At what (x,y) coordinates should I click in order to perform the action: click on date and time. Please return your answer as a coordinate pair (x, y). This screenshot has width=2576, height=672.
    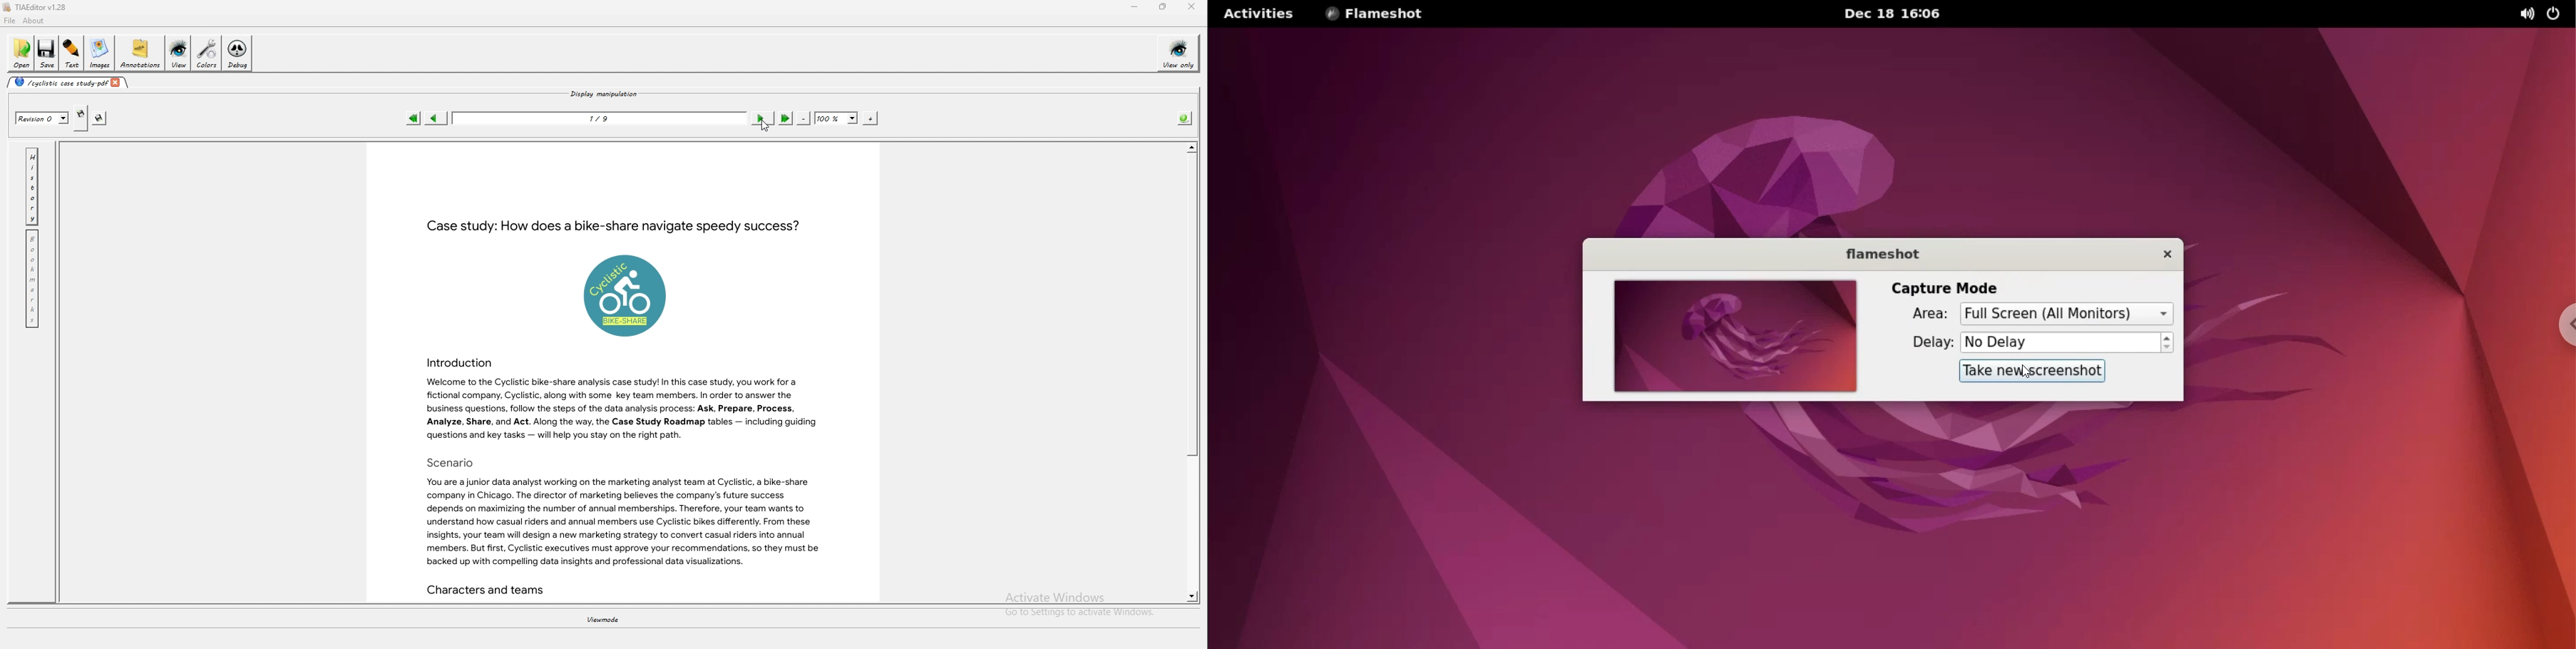
    Looking at the image, I should click on (1899, 14).